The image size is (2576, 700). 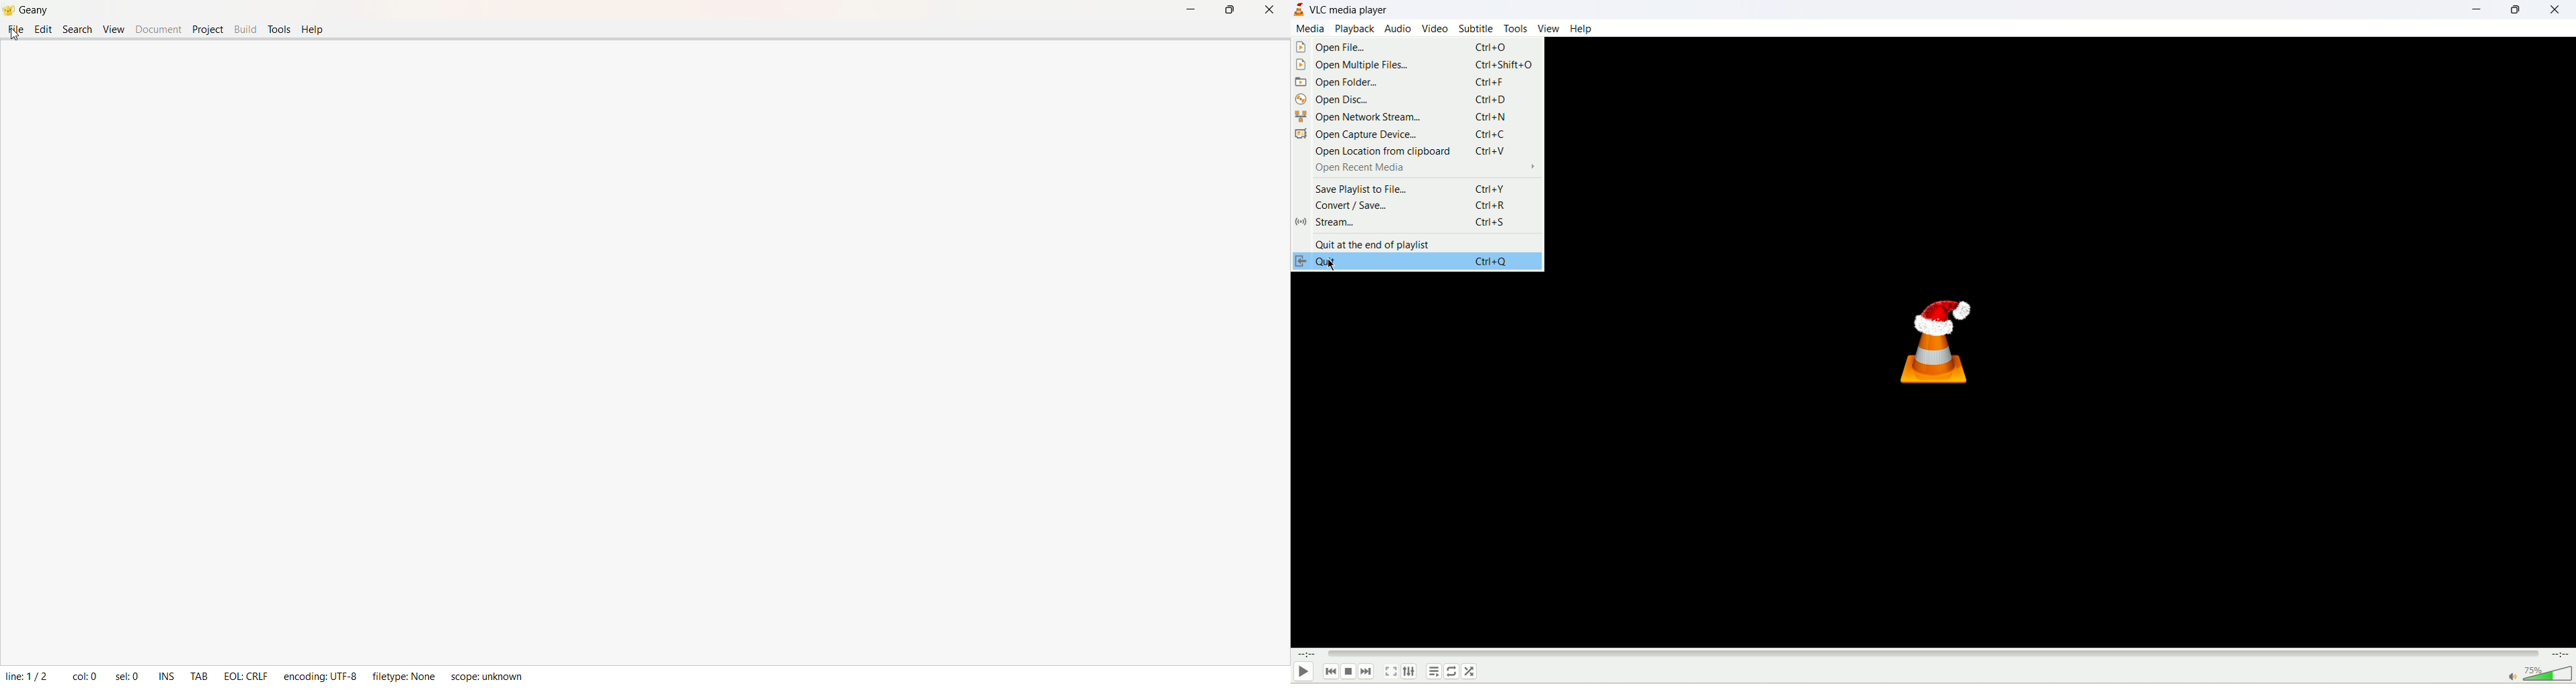 I want to click on quit, so click(x=1415, y=262).